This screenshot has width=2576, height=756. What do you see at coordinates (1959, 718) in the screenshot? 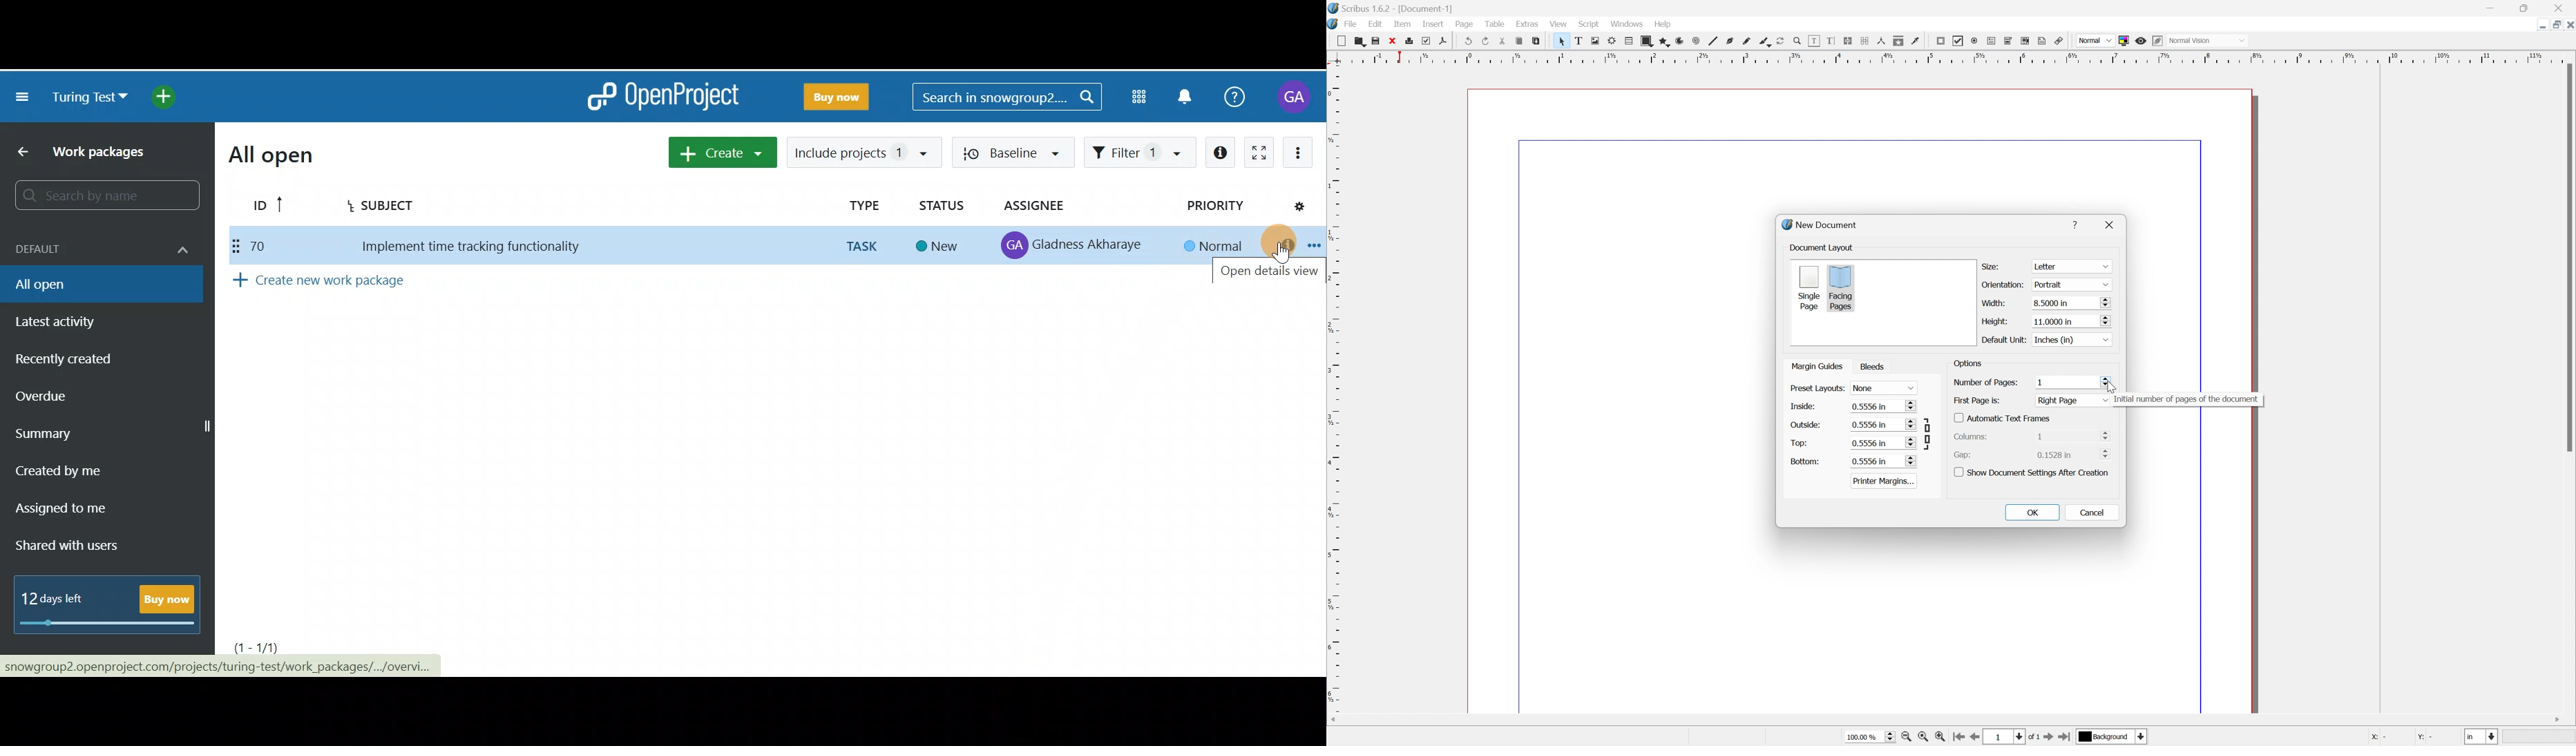
I see `Scroll bar` at bounding box center [1959, 718].